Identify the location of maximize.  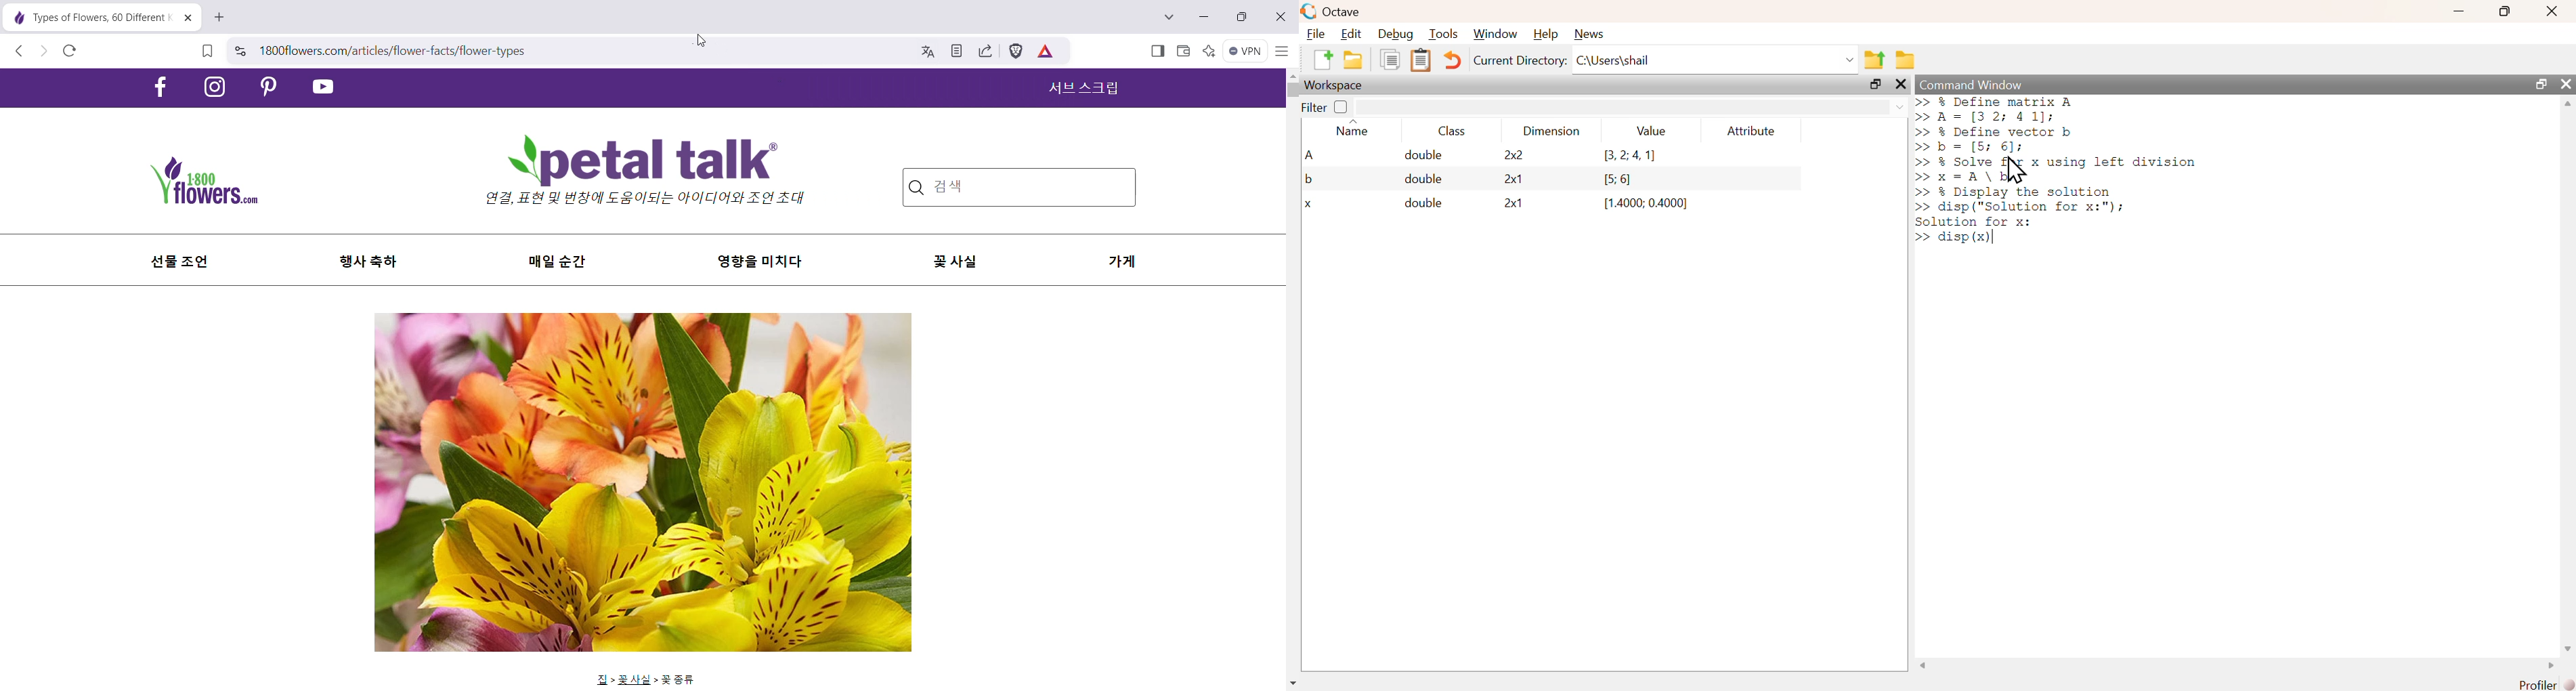
(1876, 85).